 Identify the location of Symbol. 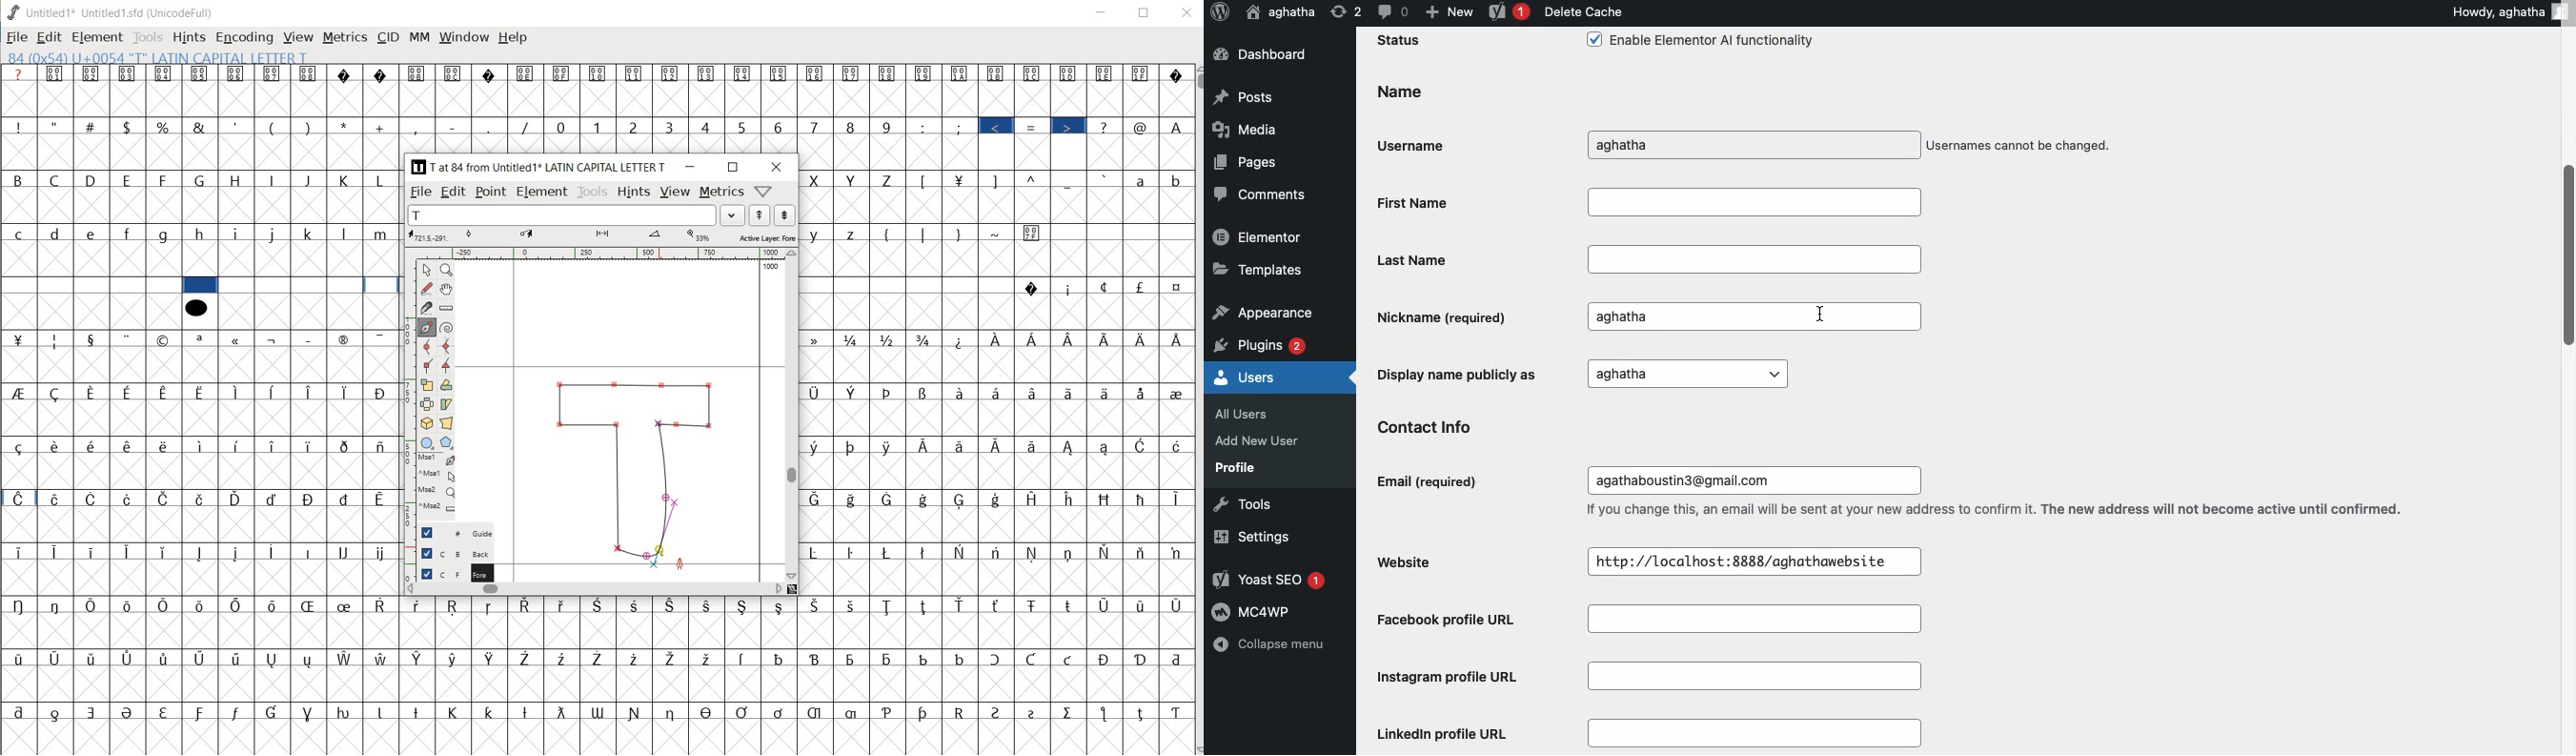
(999, 73).